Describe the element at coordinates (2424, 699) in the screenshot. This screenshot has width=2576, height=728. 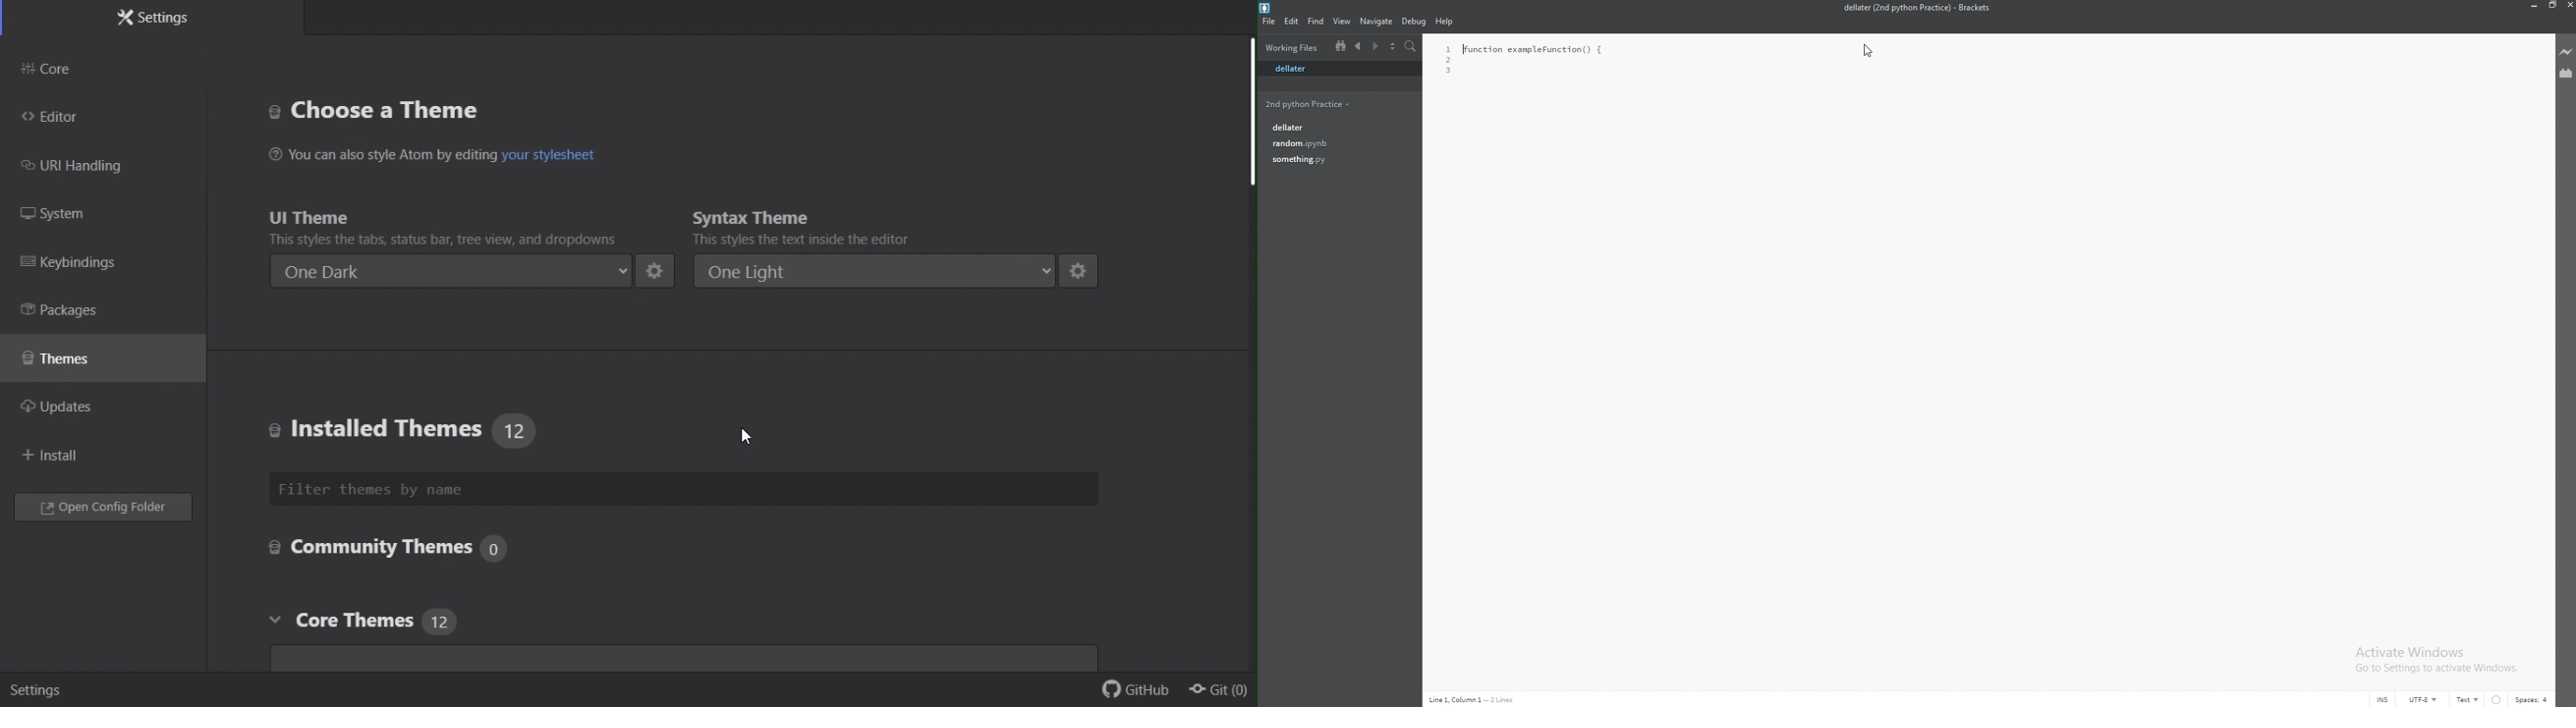
I see `utf-8` at that location.